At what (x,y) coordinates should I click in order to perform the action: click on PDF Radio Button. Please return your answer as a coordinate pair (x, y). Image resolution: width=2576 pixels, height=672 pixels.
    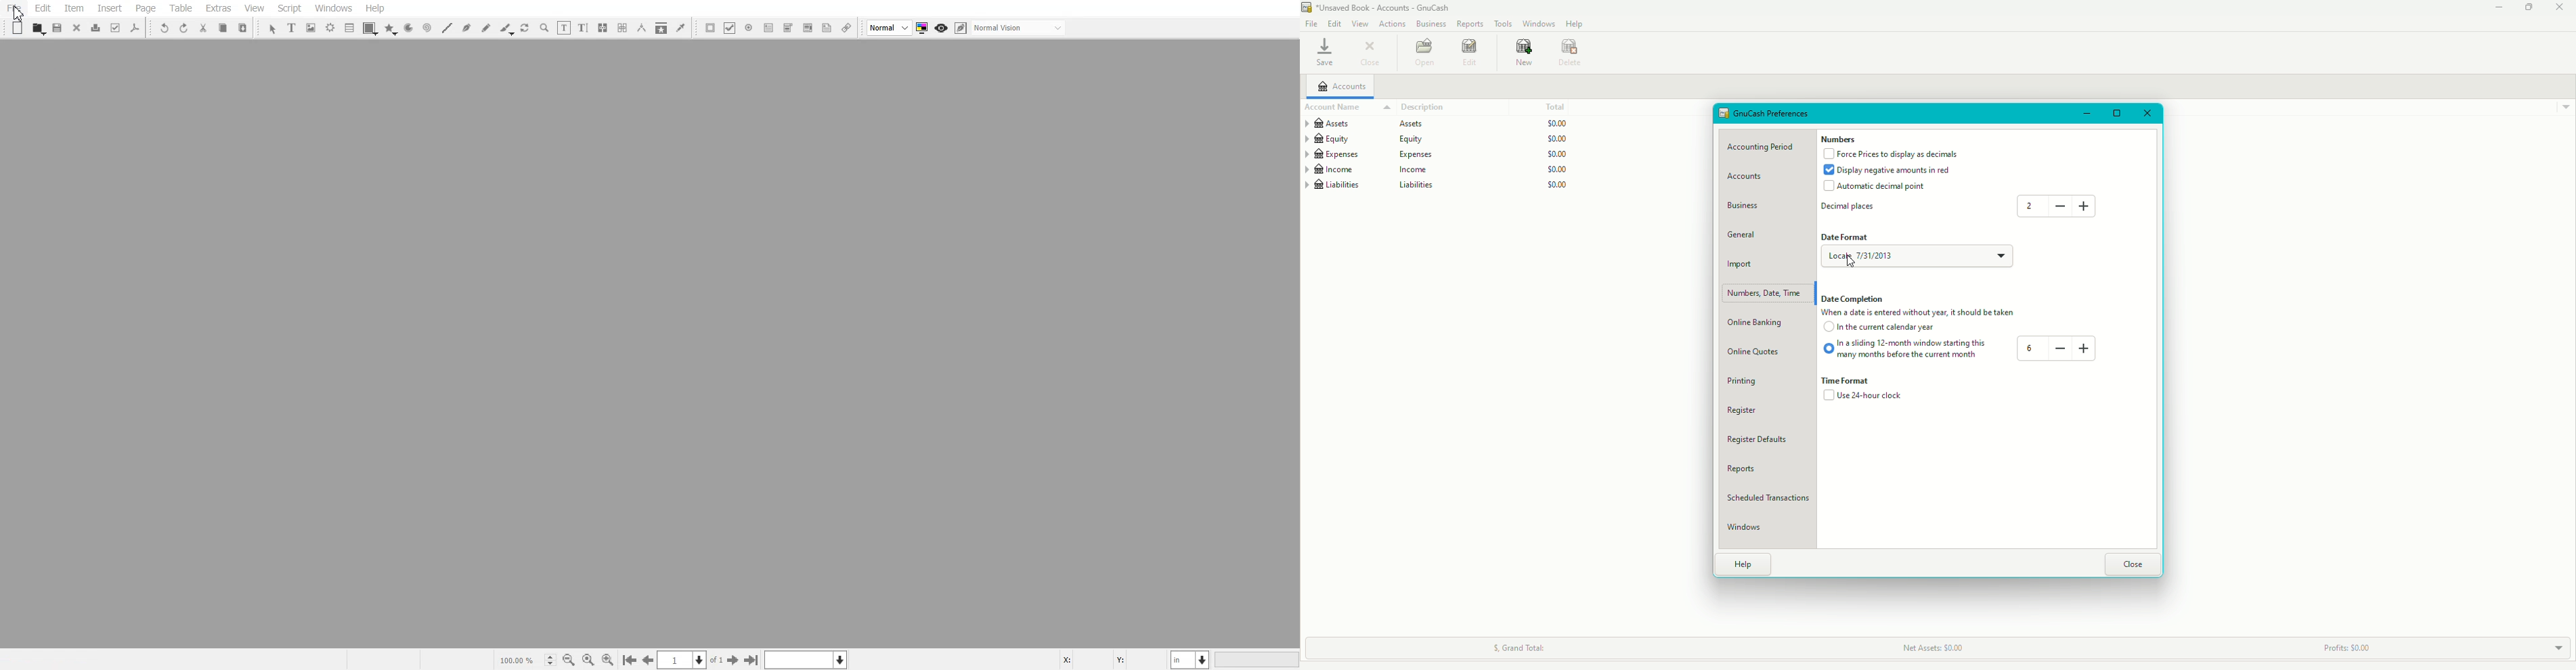
    Looking at the image, I should click on (749, 28).